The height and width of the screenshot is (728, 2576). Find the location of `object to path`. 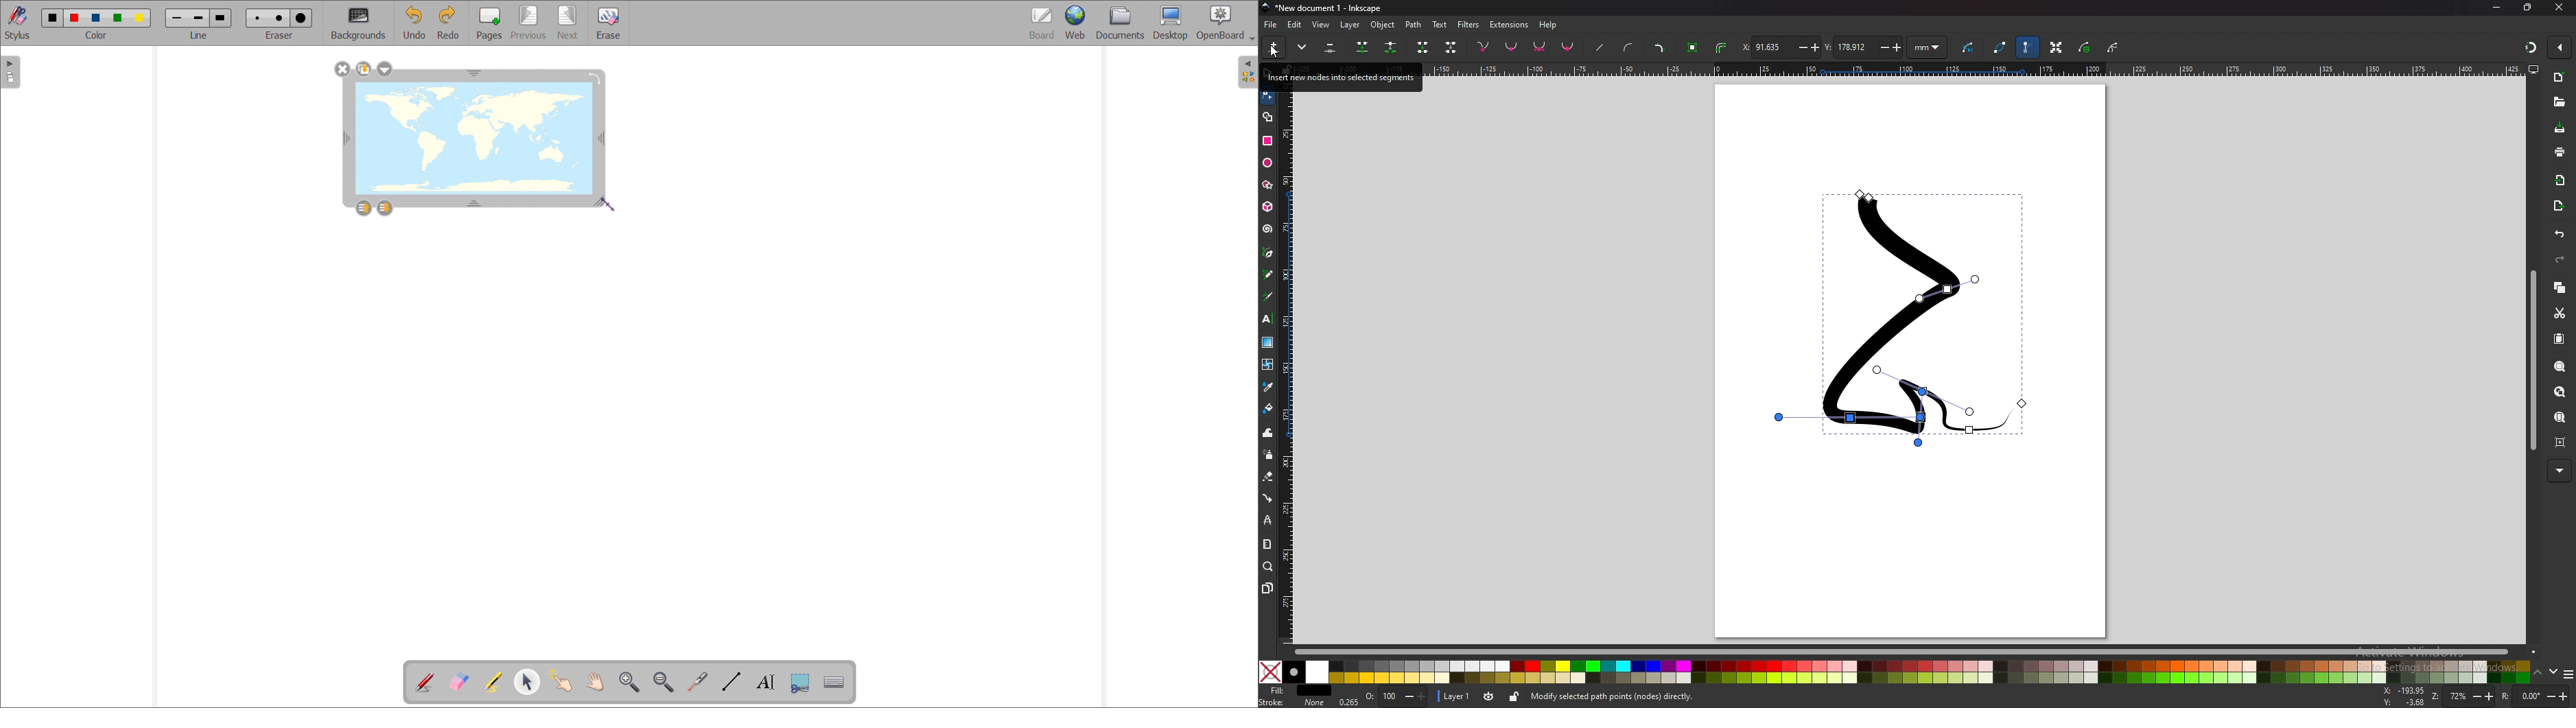

object to path is located at coordinates (1693, 48).